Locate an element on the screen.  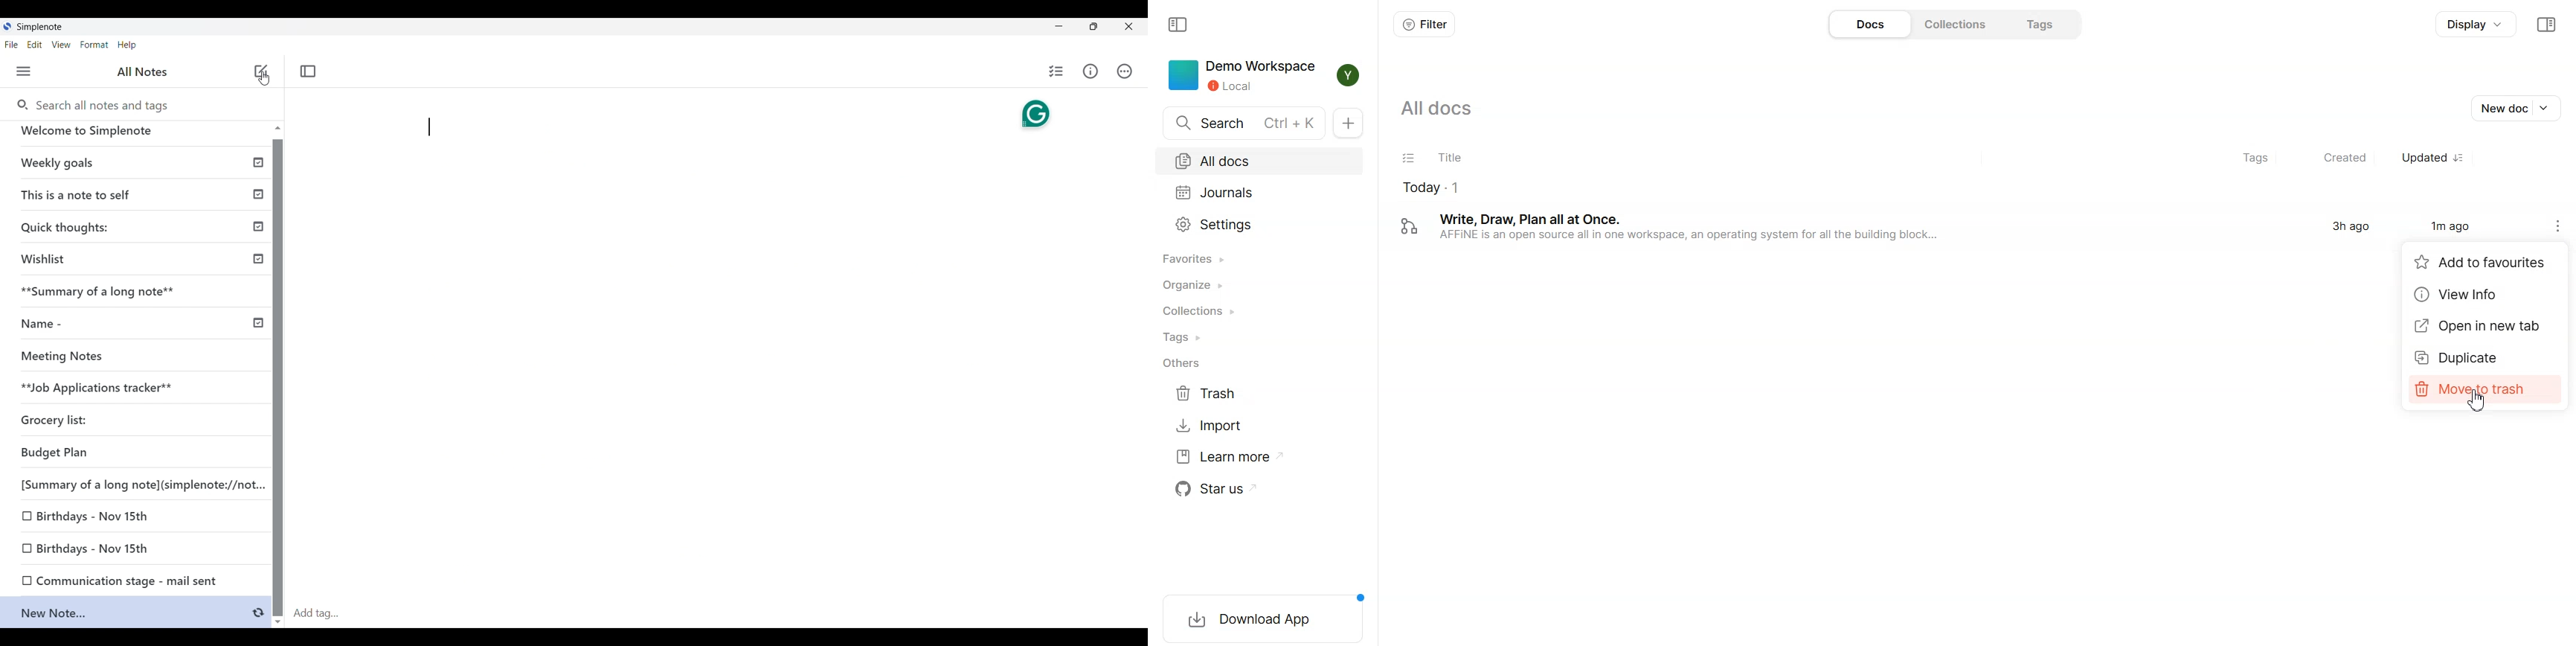
Unpublished note is located at coordinates (59, 455).